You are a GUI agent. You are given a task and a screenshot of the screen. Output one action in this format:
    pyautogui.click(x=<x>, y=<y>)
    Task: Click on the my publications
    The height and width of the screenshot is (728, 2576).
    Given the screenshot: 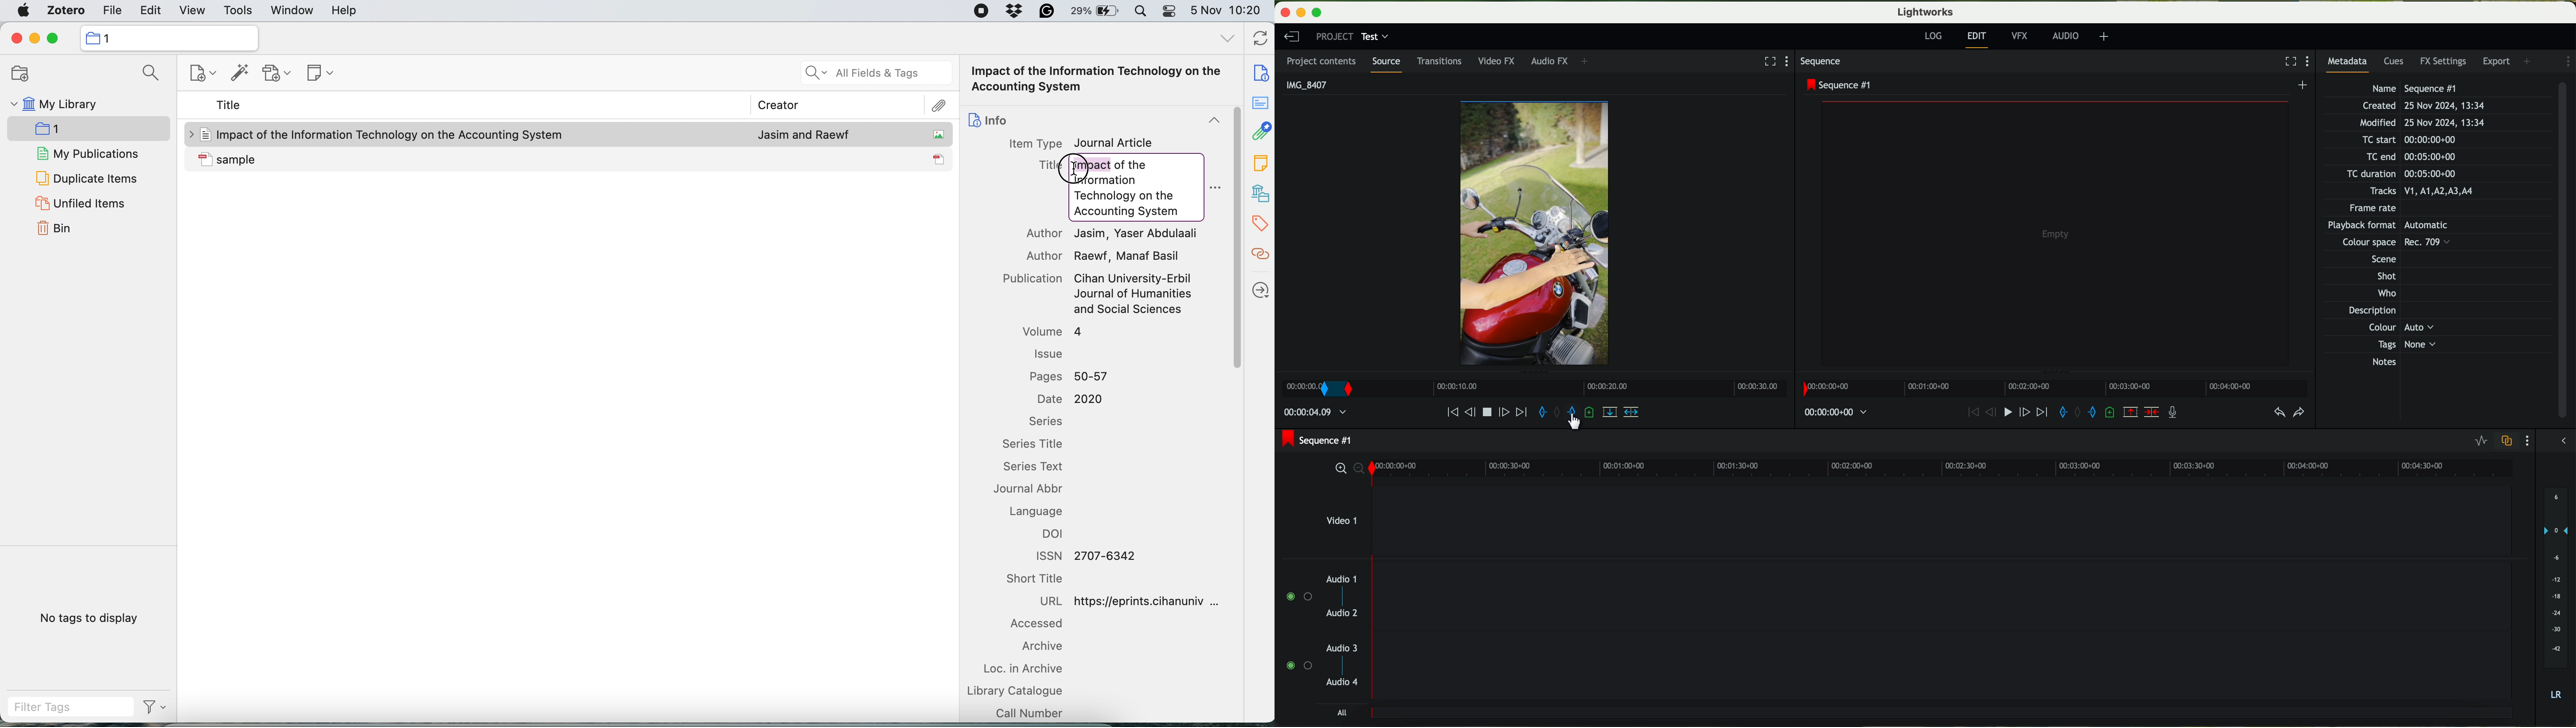 What is the action you would take?
    pyautogui.click(x=87, y=153)
    